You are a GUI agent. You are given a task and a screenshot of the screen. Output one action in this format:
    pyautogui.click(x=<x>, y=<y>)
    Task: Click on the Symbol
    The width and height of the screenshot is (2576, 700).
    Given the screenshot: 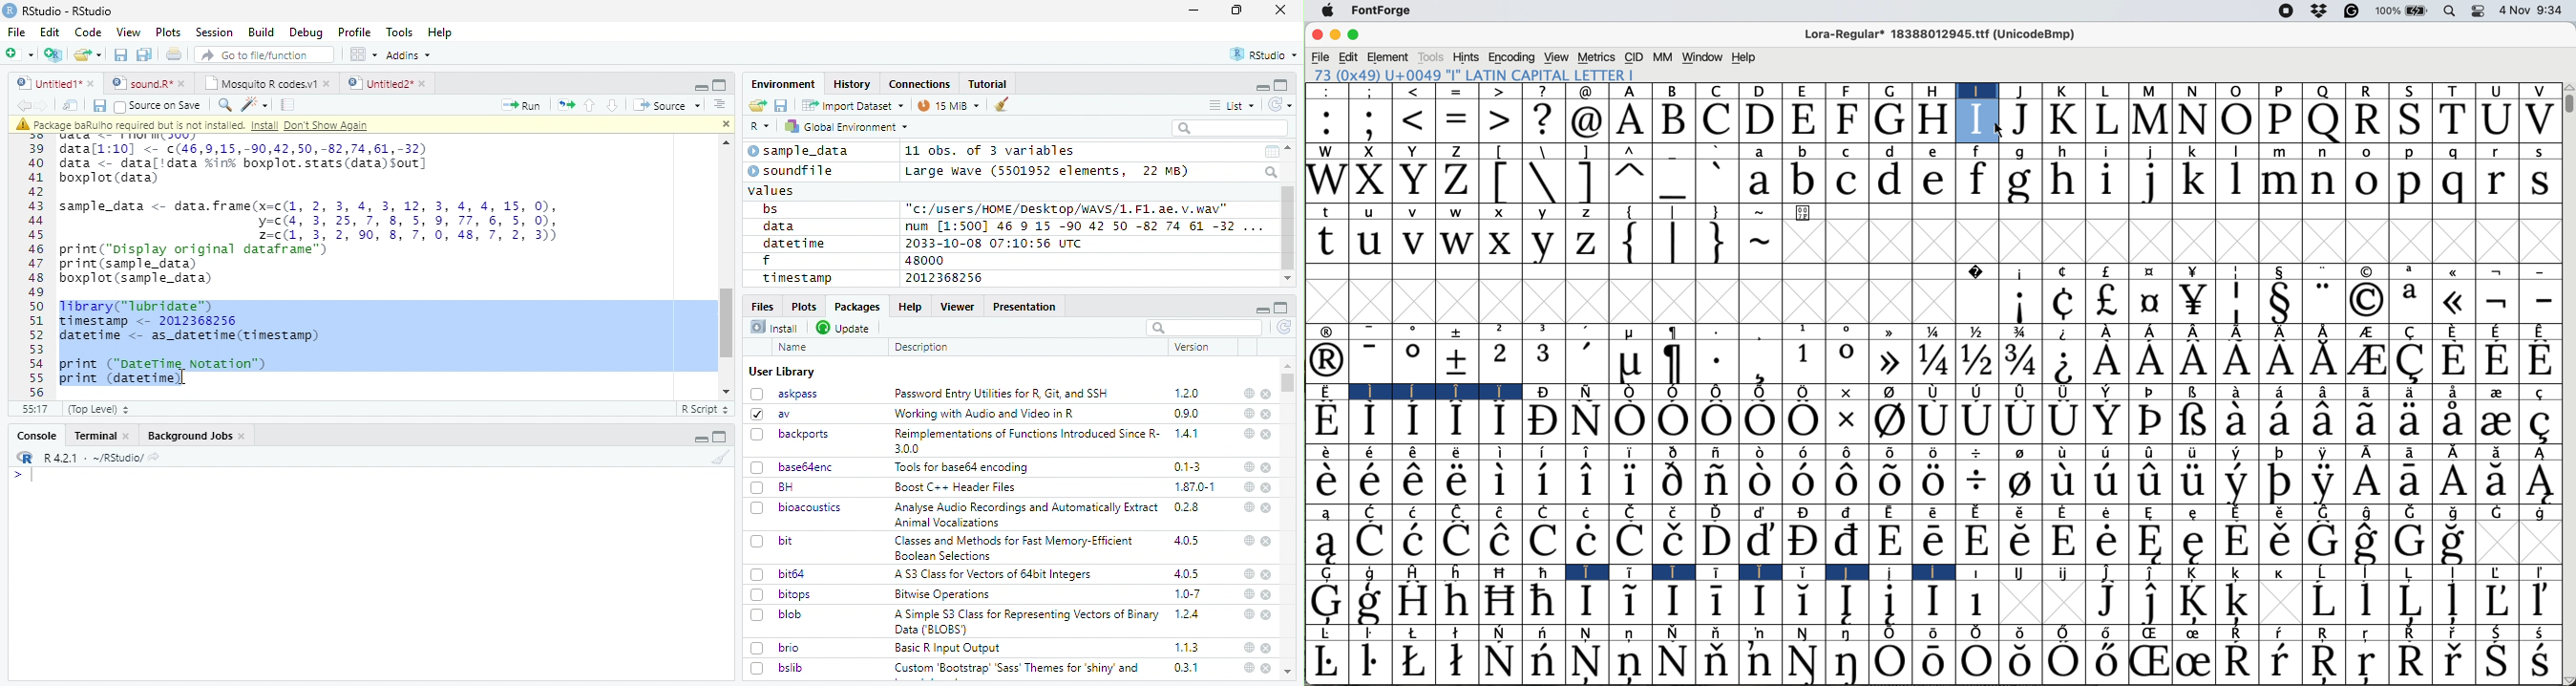 What is the action you would take?
    pyautogui.click(x=1977, y=424)
    